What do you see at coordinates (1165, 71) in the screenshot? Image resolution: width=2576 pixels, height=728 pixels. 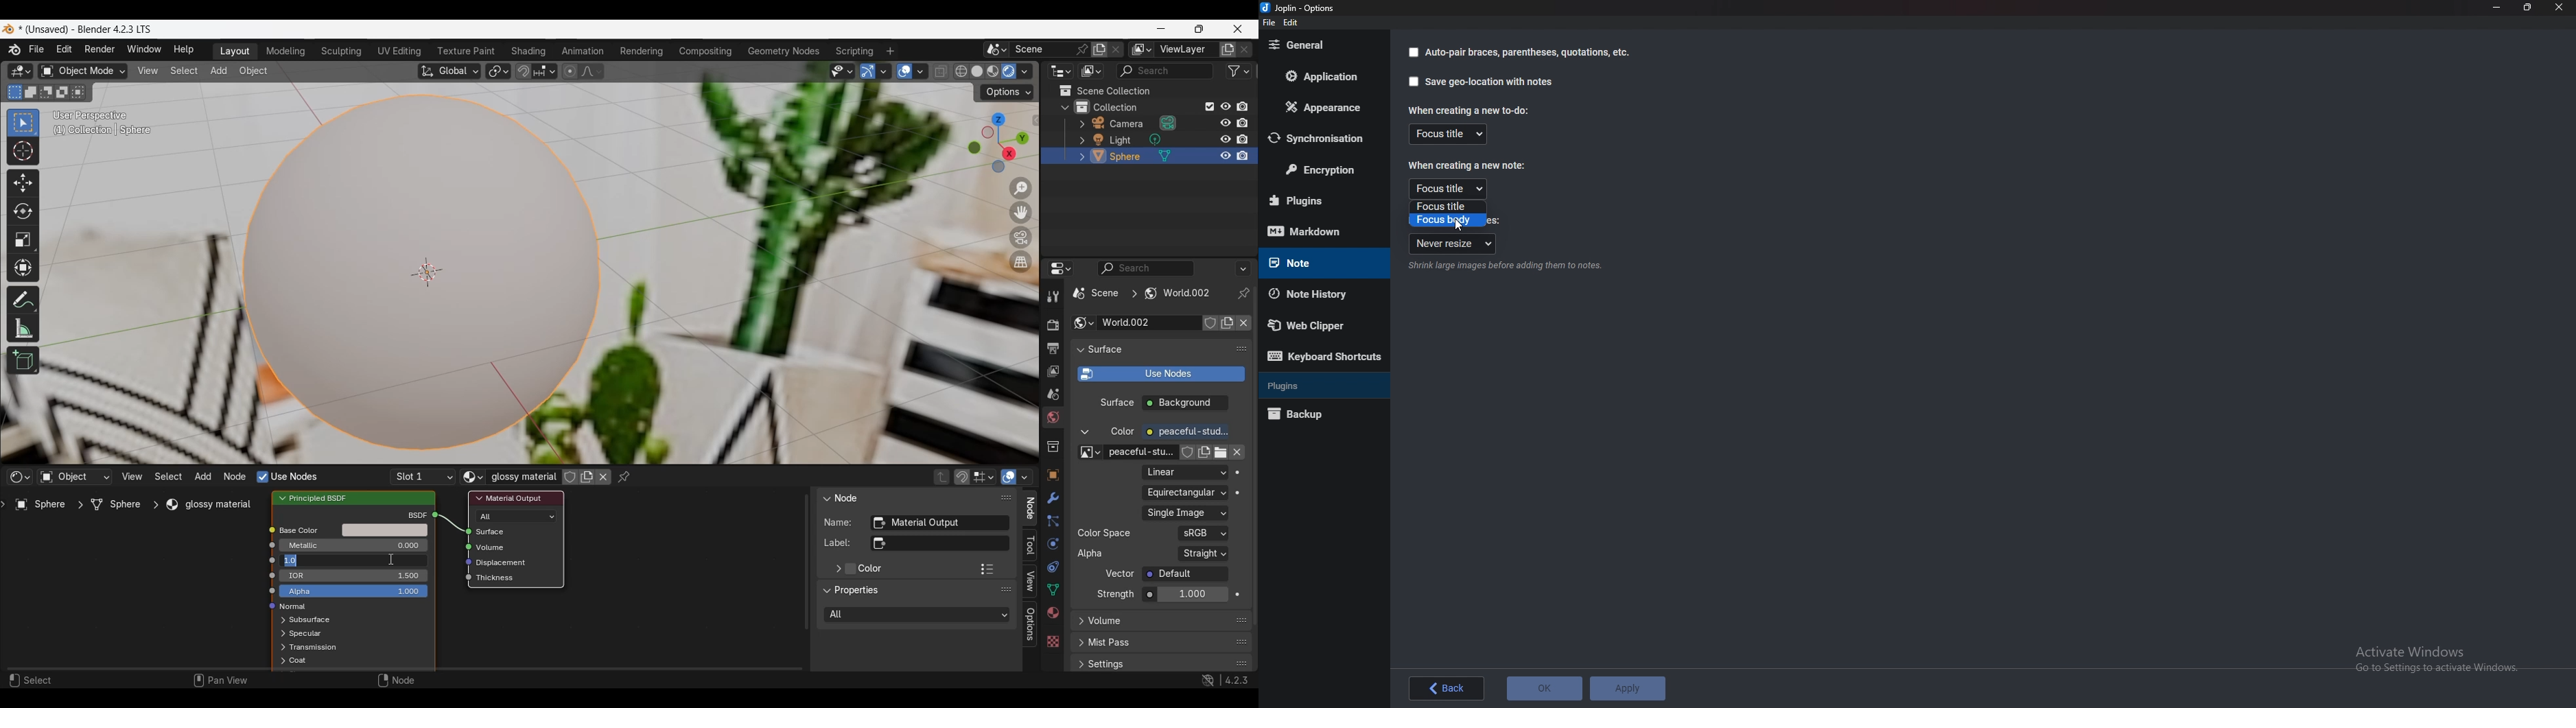 I see `Filter search` at bounding box center [1165, 71].